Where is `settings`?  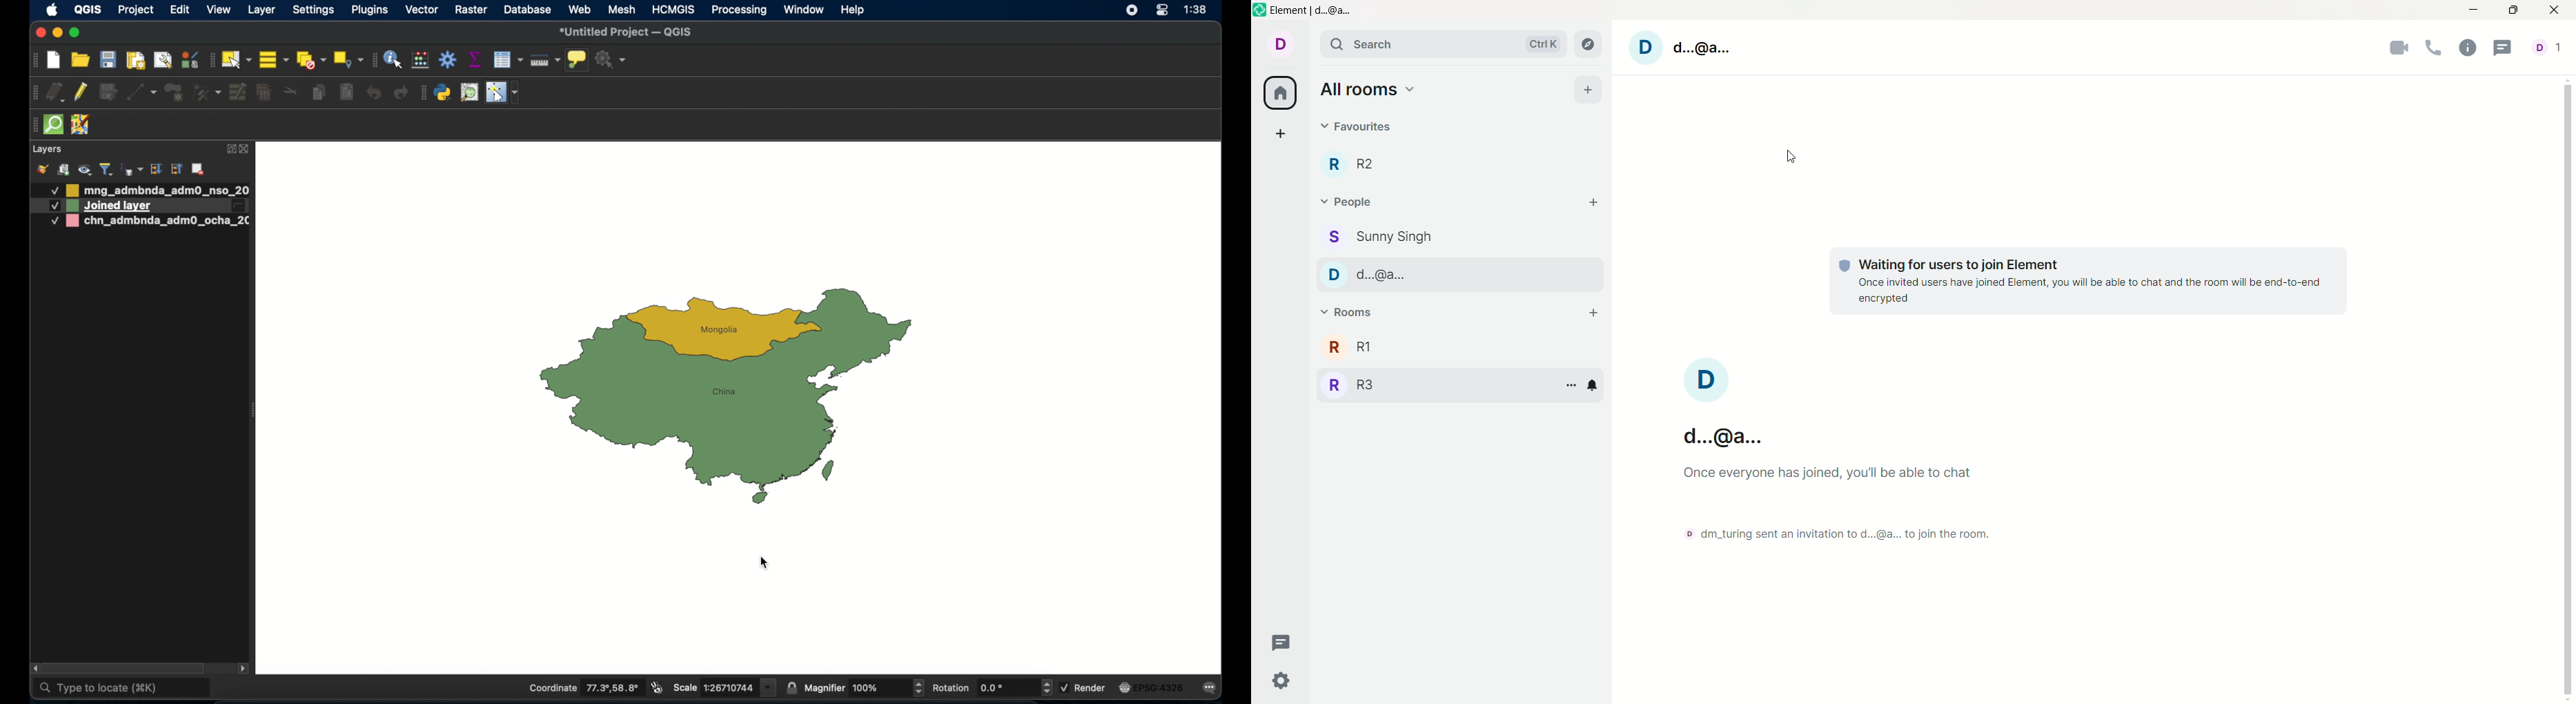
settings is located at coordinates (315, 10).